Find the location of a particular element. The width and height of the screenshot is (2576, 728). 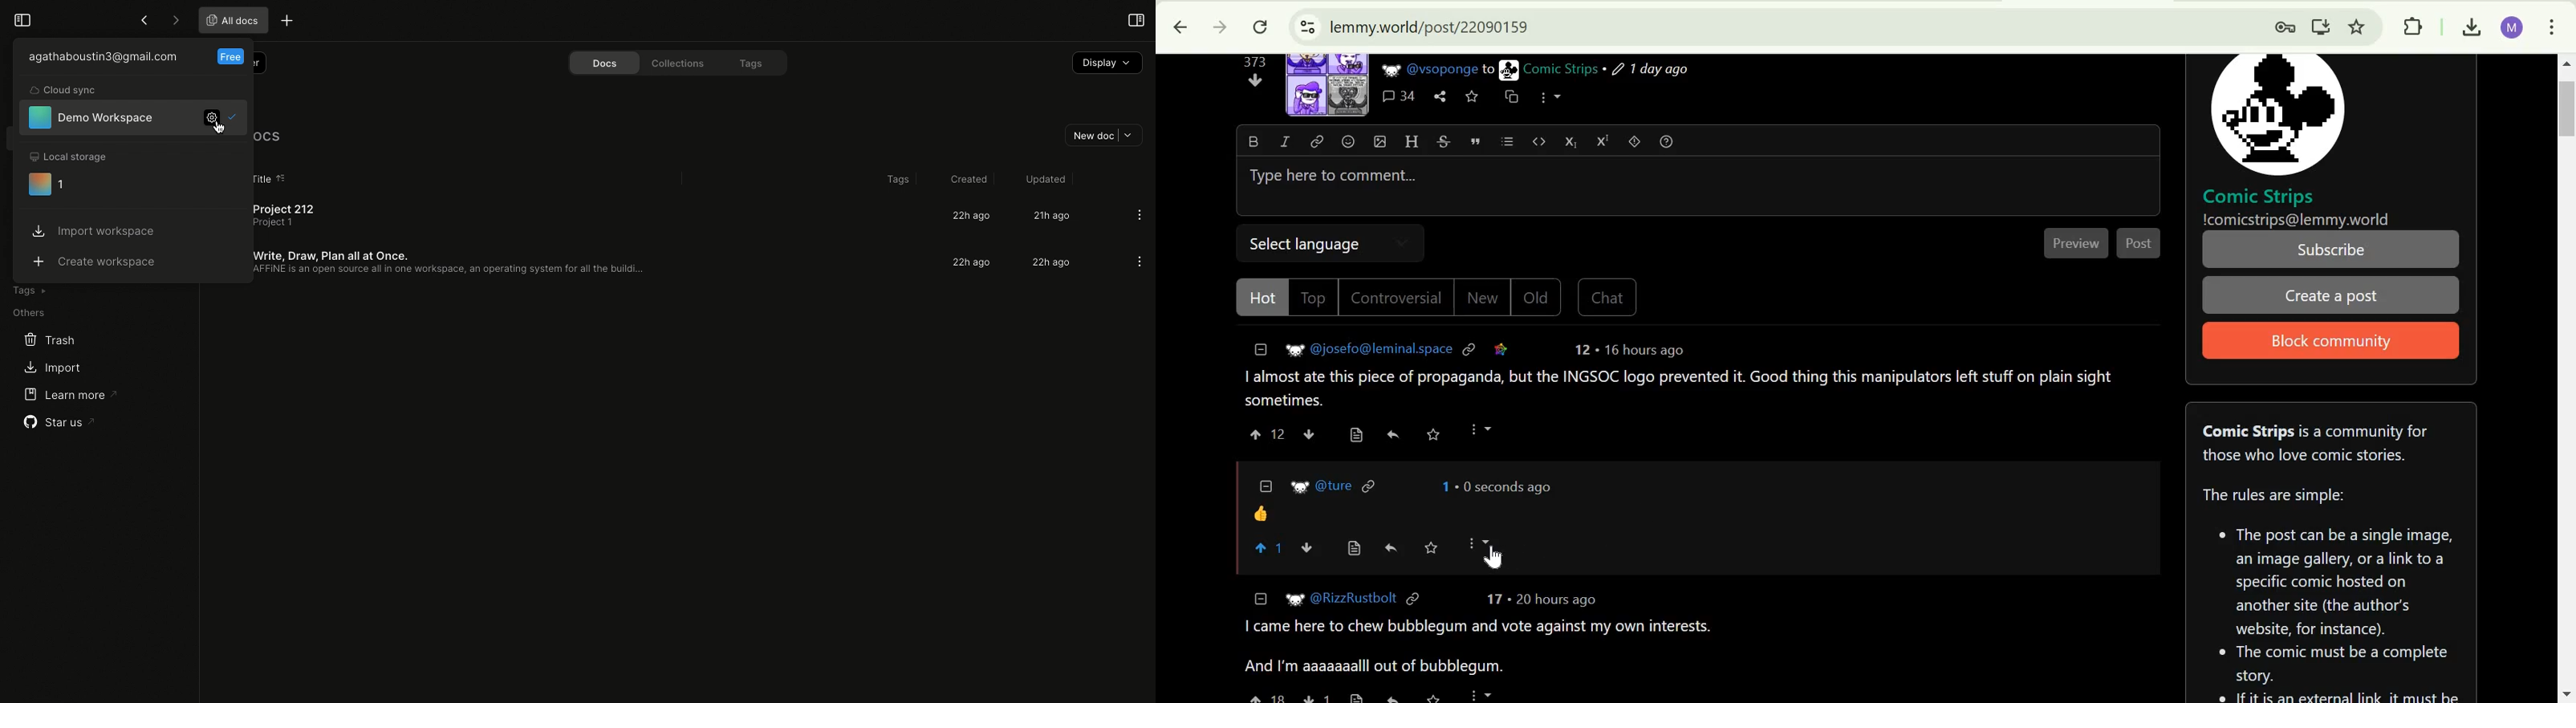

downvote is located at coordinates (1309, 548).